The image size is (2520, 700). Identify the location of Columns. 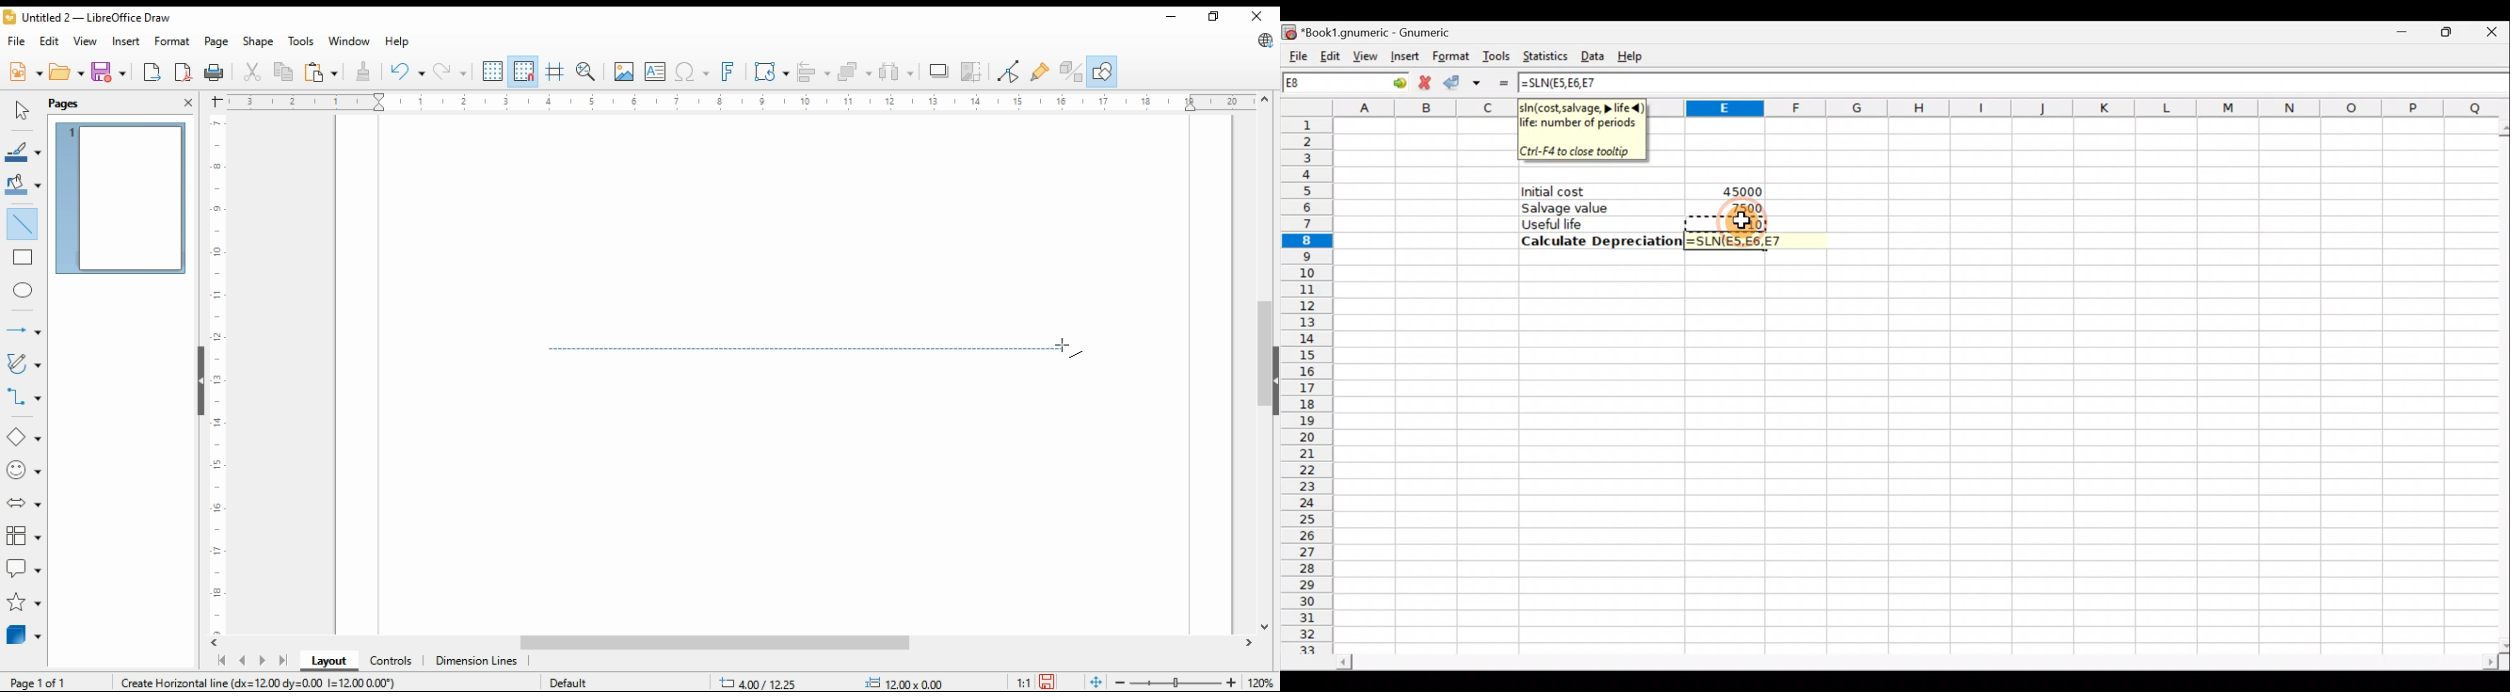
(2094, 108).